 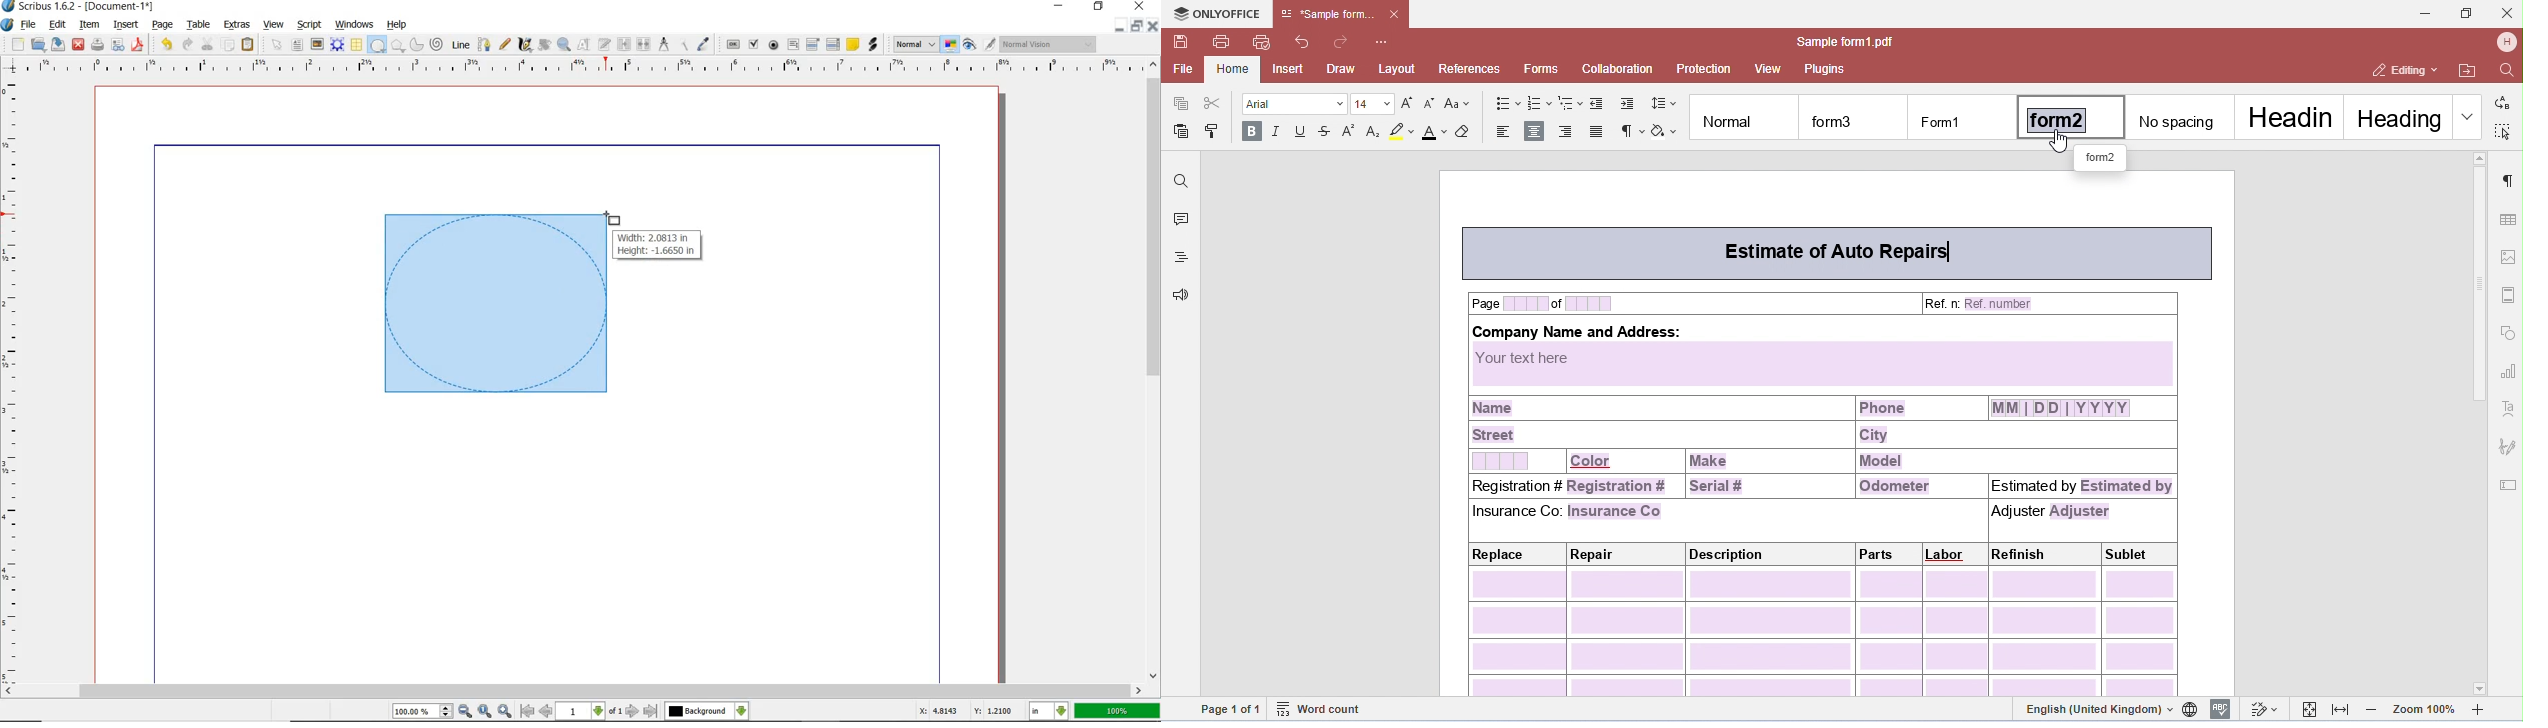 I want to click on PDF CHECK BOX, so click(x=754, y=44).